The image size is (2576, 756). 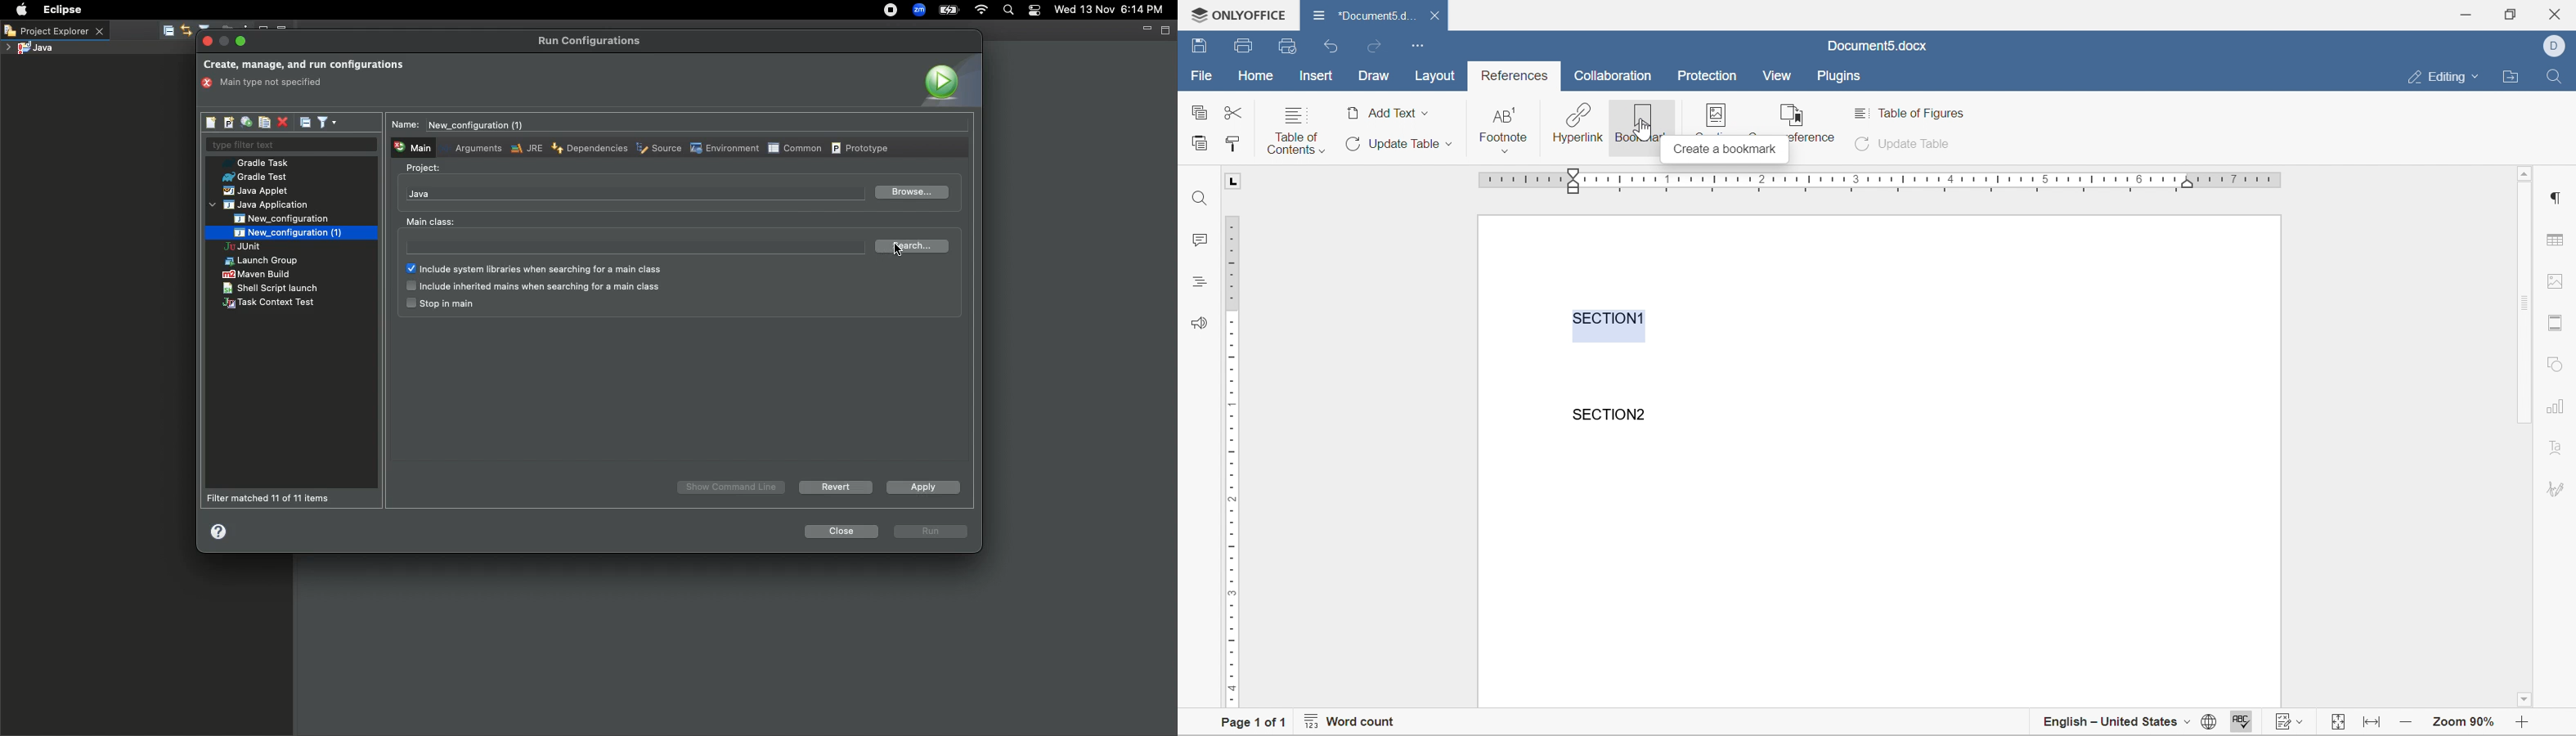 I want to click on Grade test, so click(x=254, y=177).